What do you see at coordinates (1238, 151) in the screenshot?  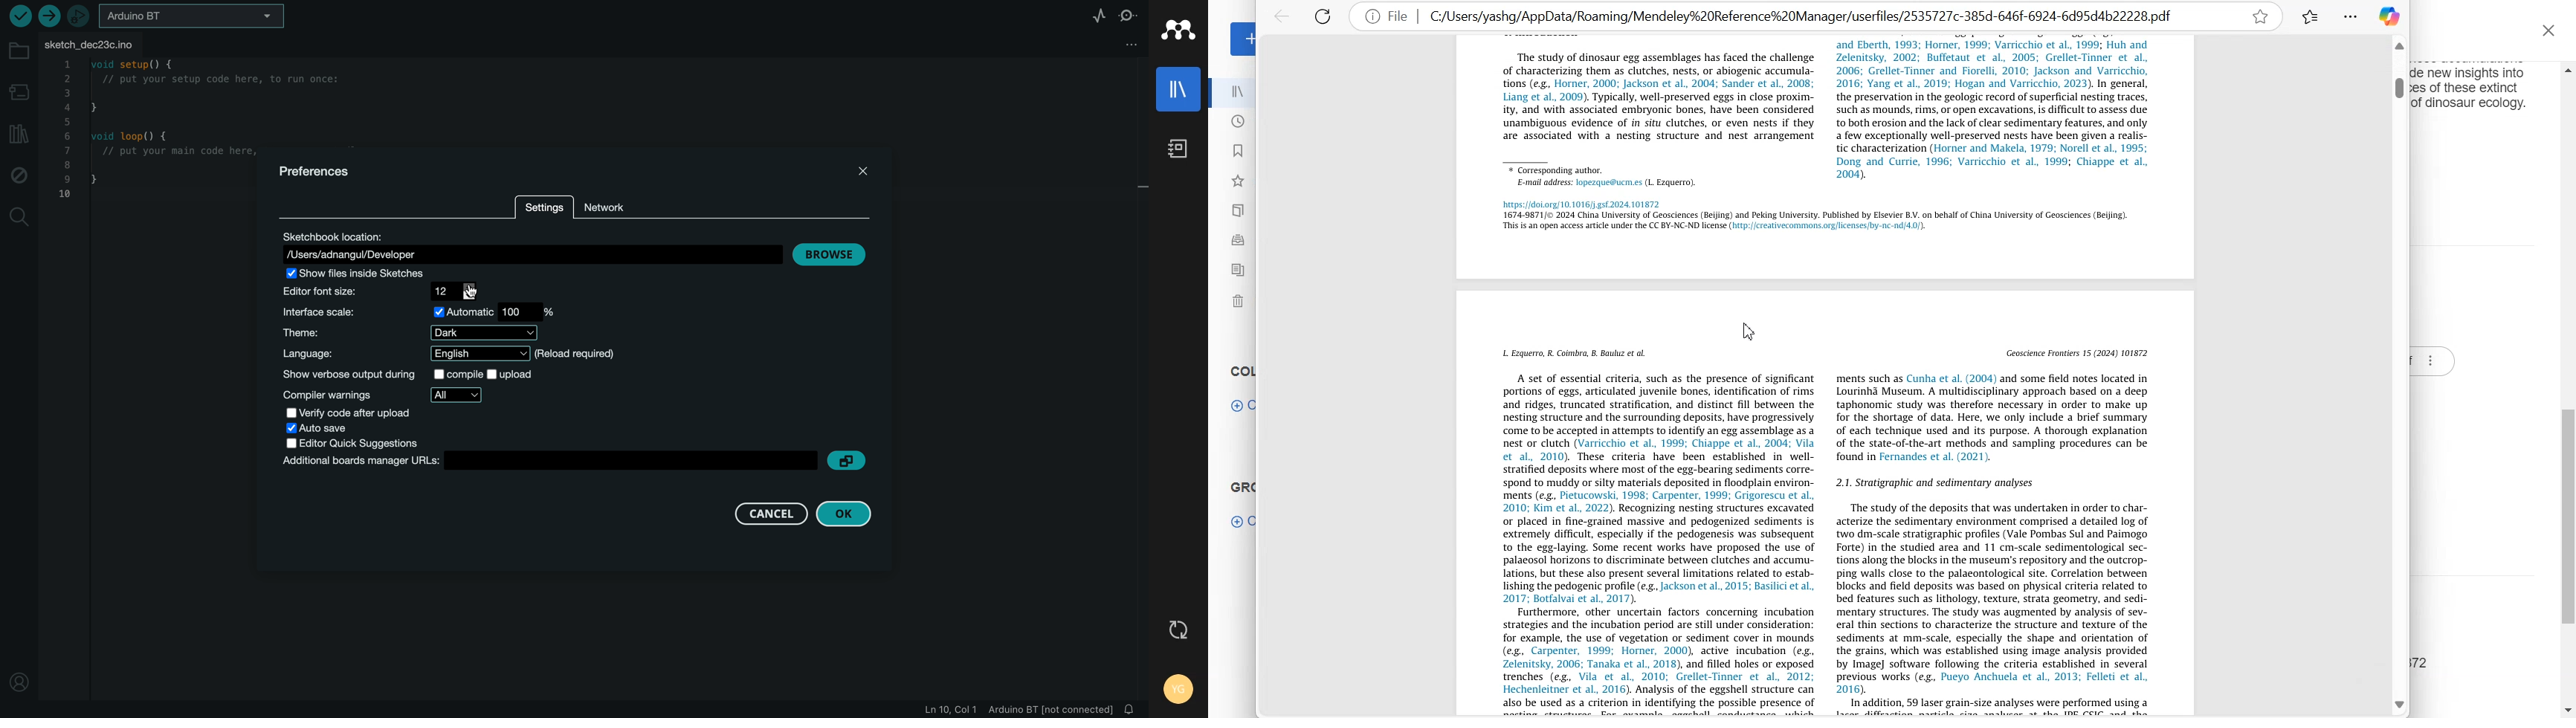 I see `Recently Read` at bounding box center [1238, 151].